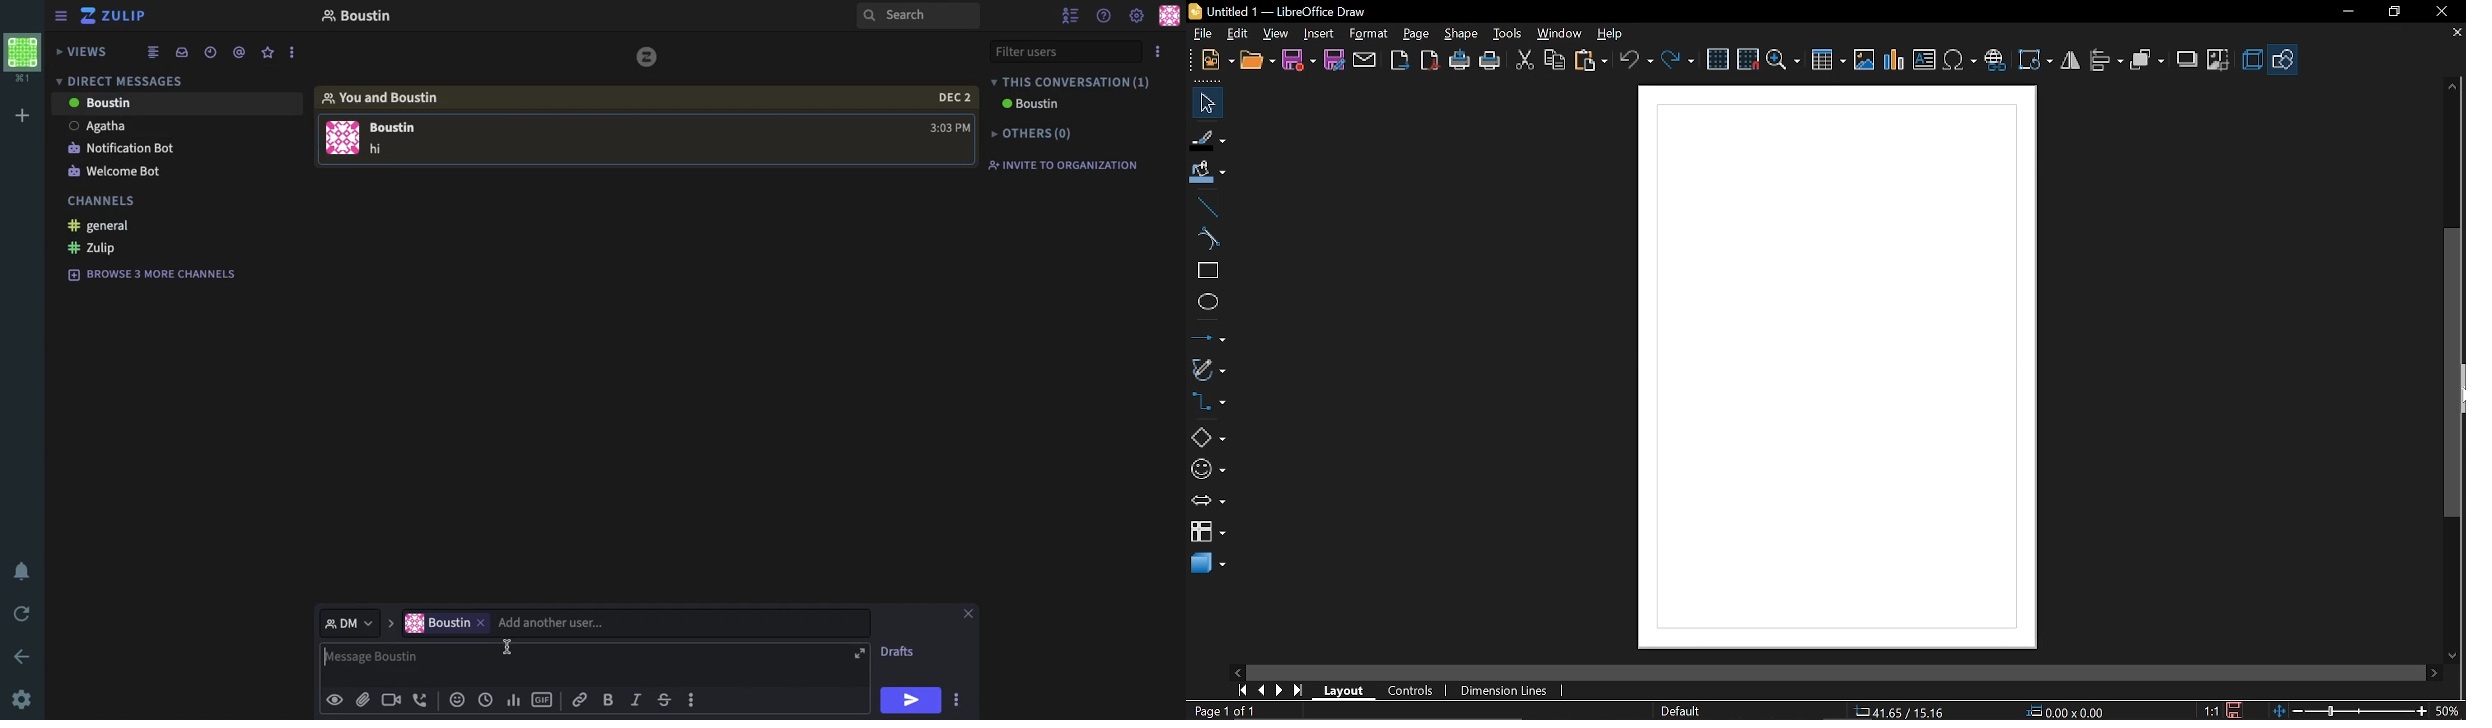  What do you see at coordinates (1073, 82) in the screenshot?
I see `this conversation` at bounding box center [1073, 82].